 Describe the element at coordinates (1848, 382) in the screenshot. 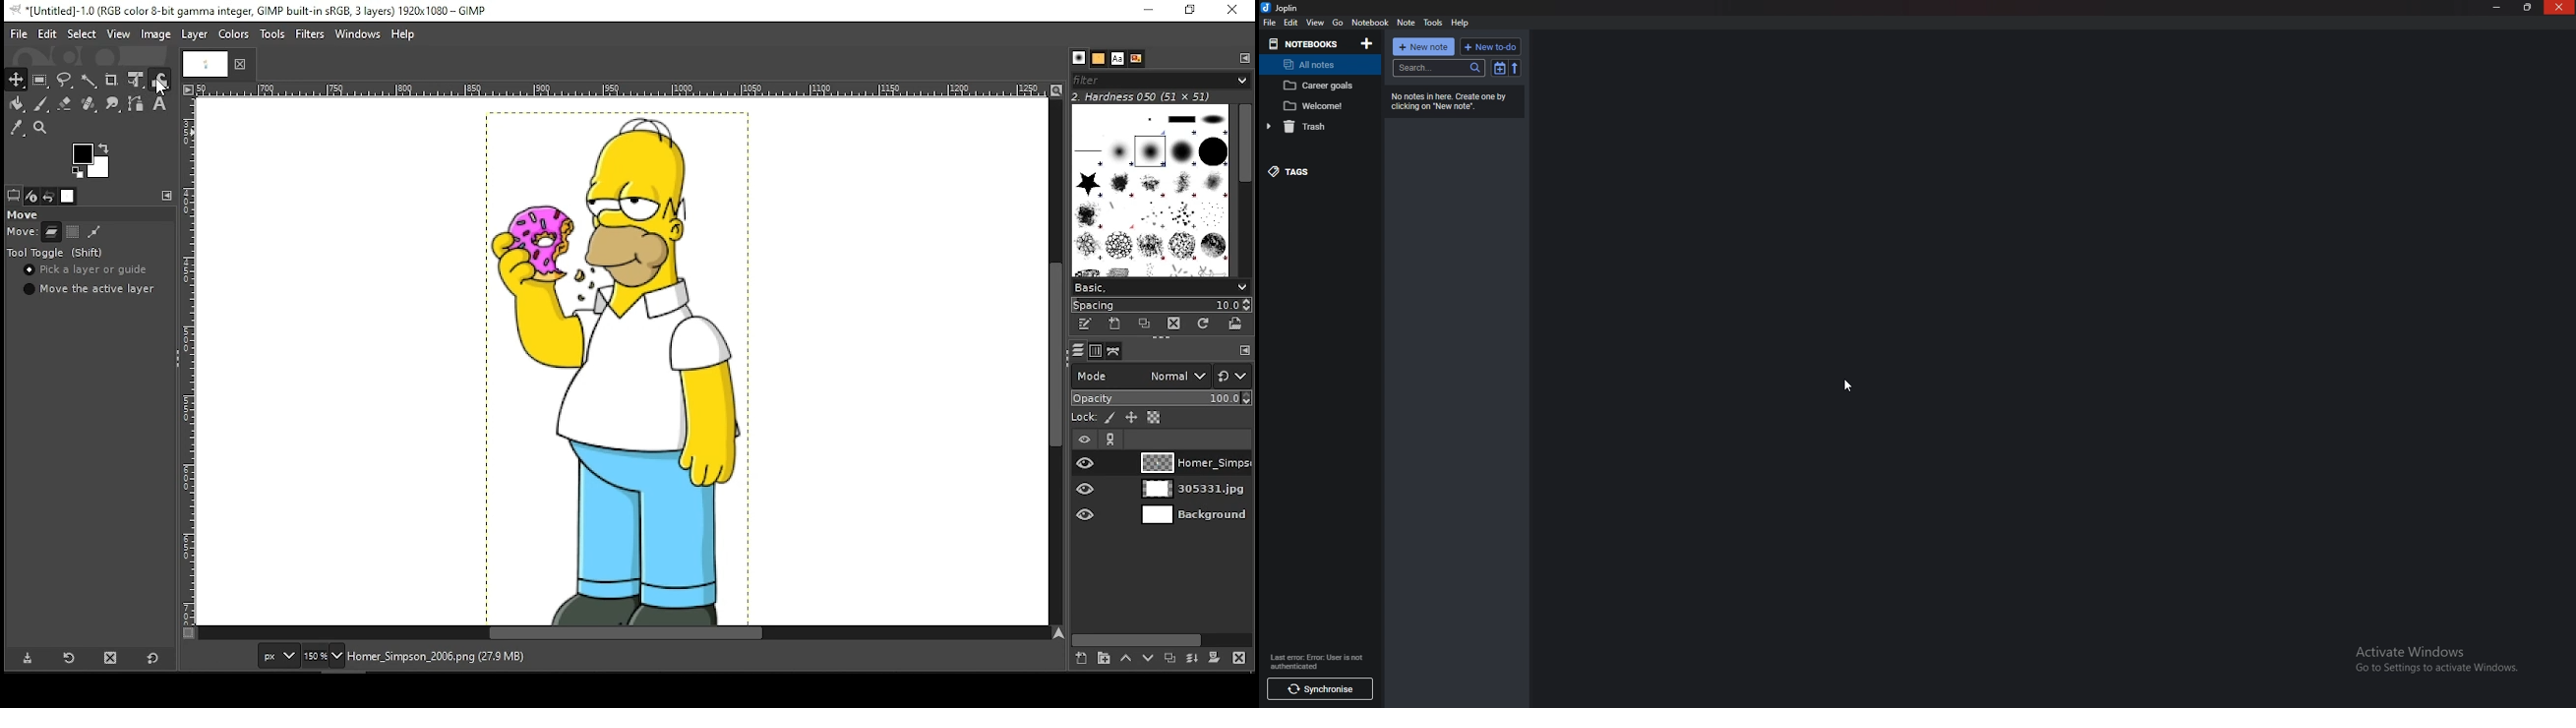

I see `cursor` at that location.